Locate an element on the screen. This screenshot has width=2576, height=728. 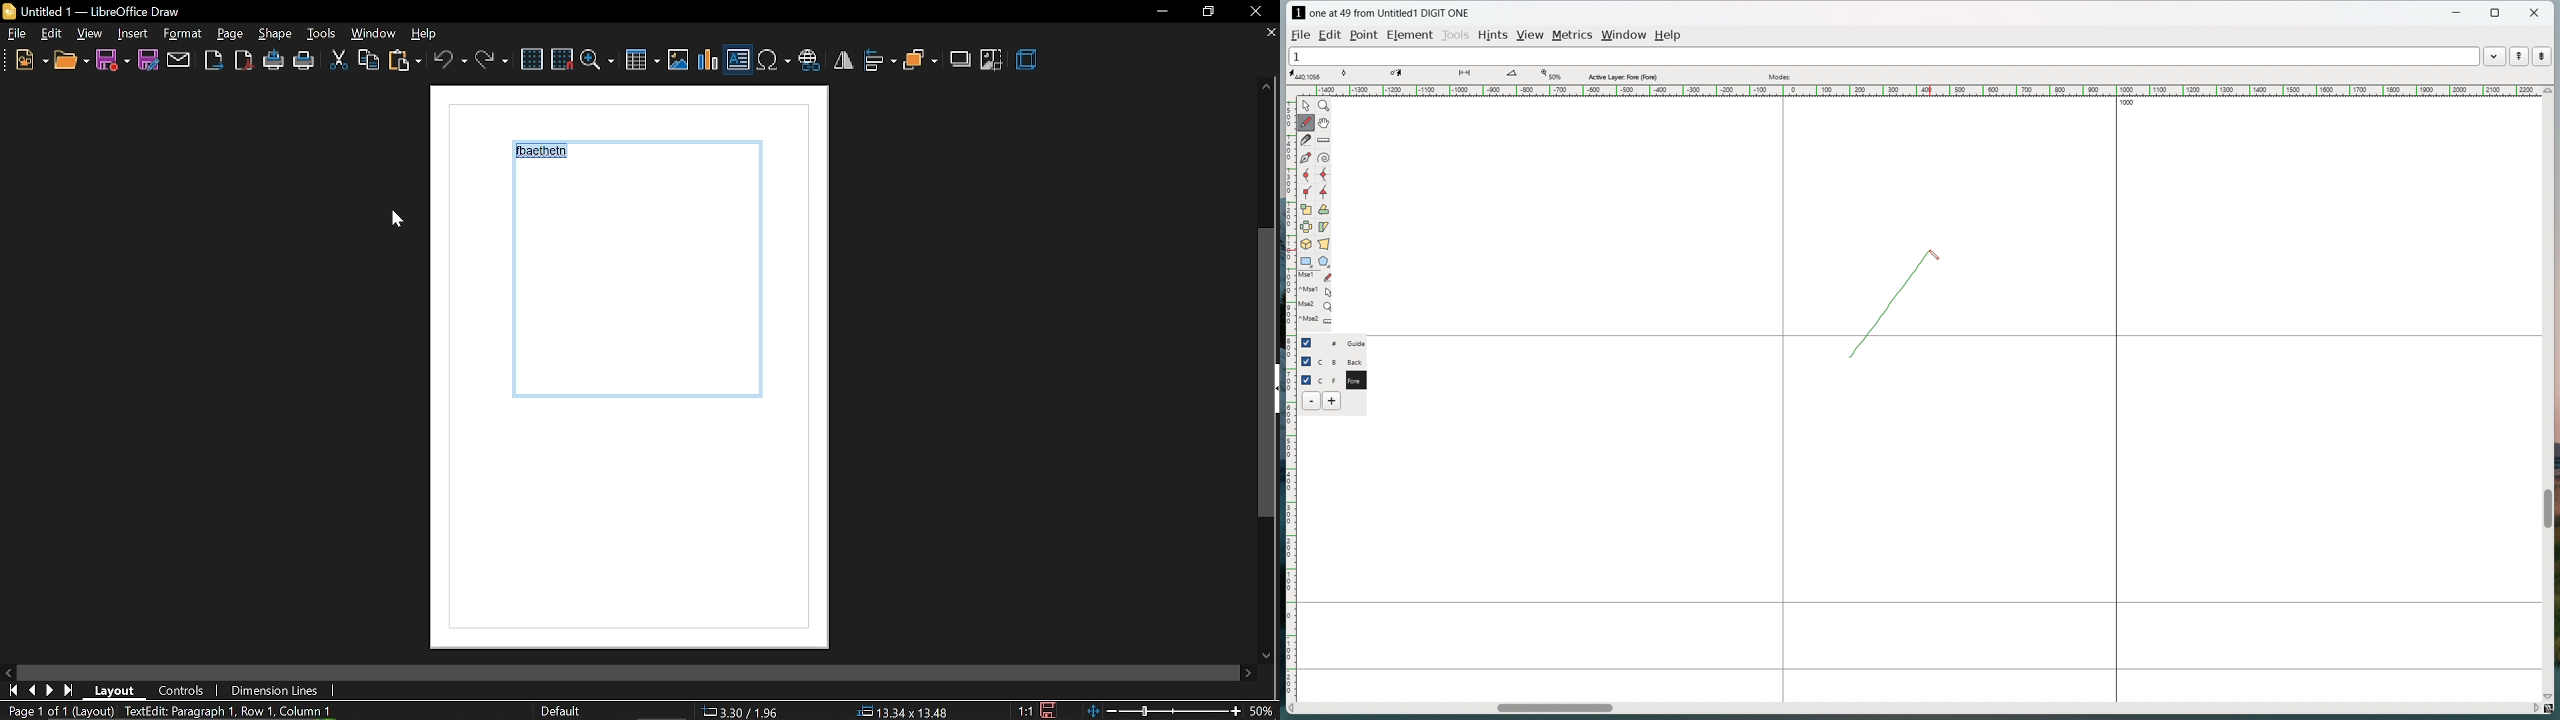
Insert text is located at coordinates (738, 59).